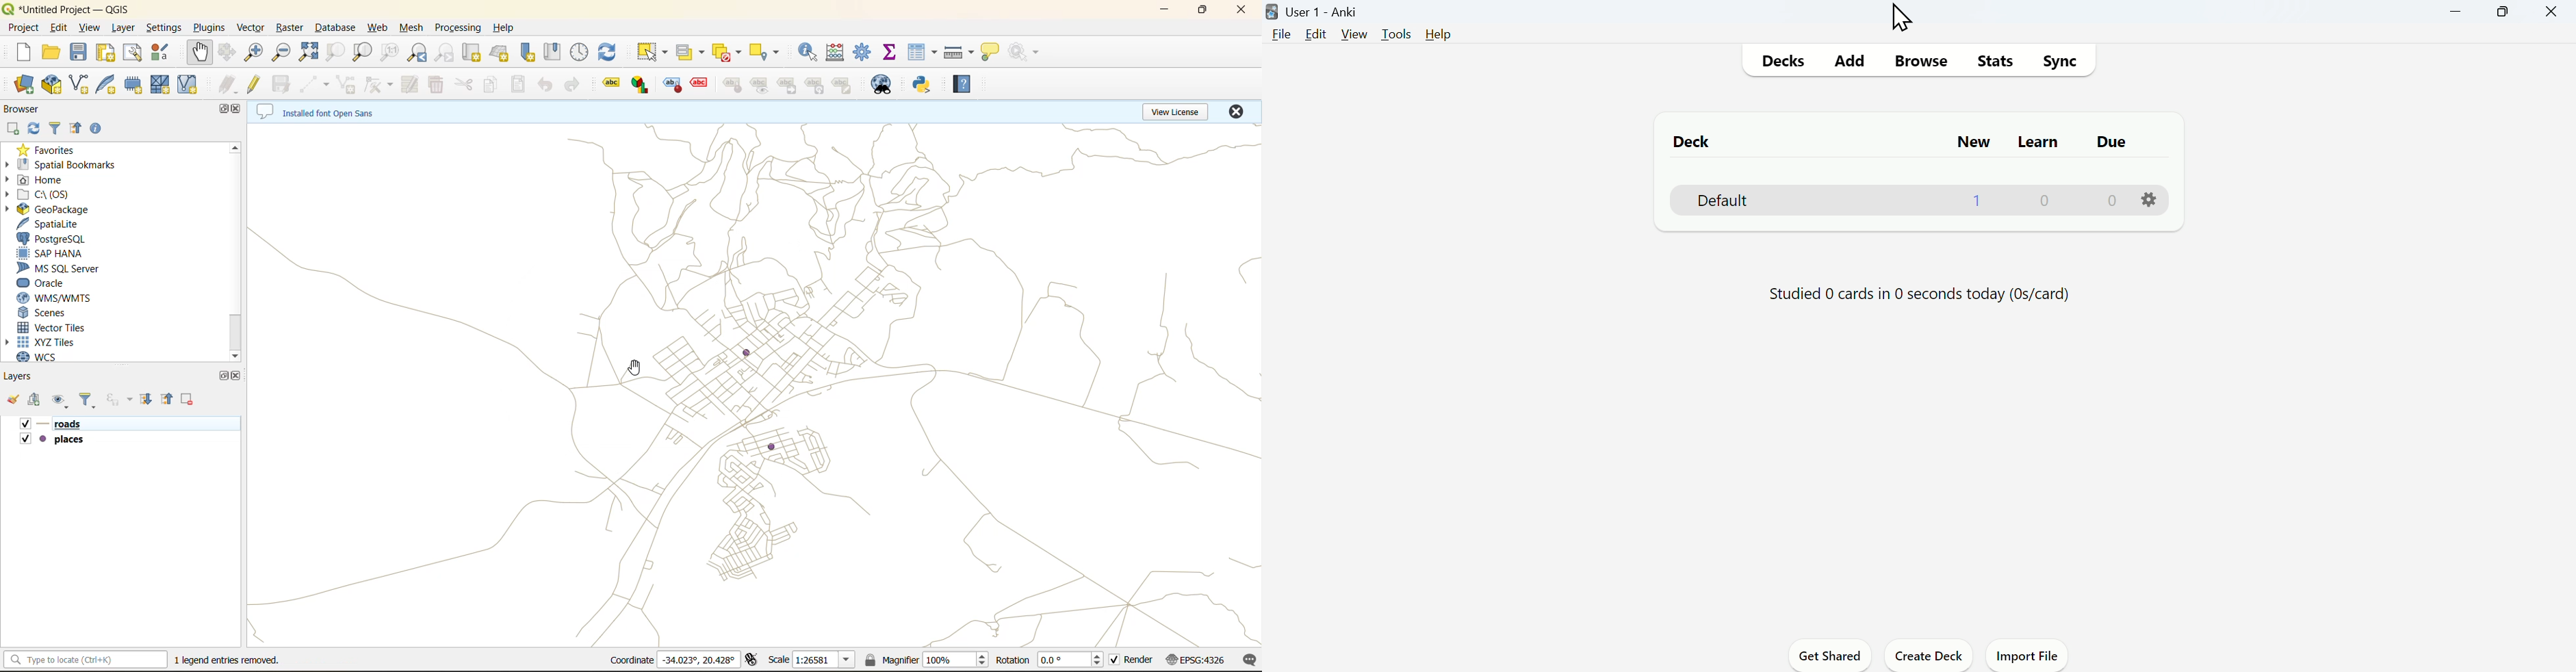  Describe the element at coordinates (63, 401) in the screenshot. I see `manage map` at that location.